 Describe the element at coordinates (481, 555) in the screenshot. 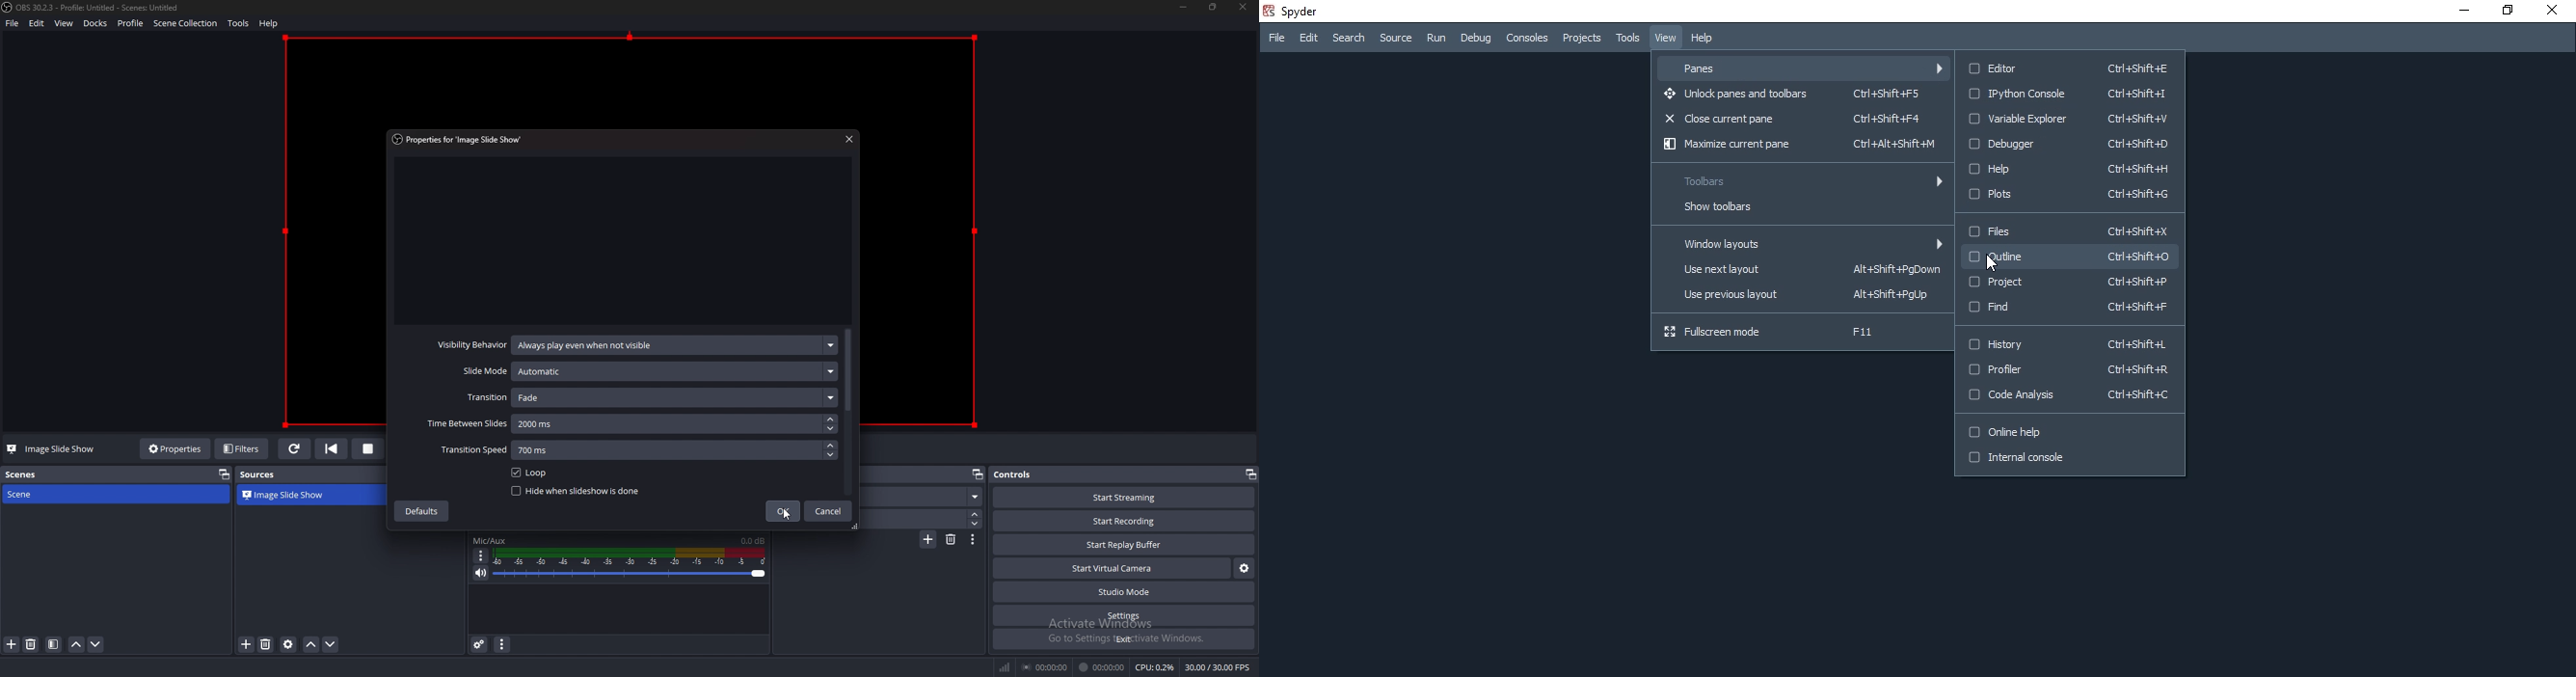

I see `options` at that location.